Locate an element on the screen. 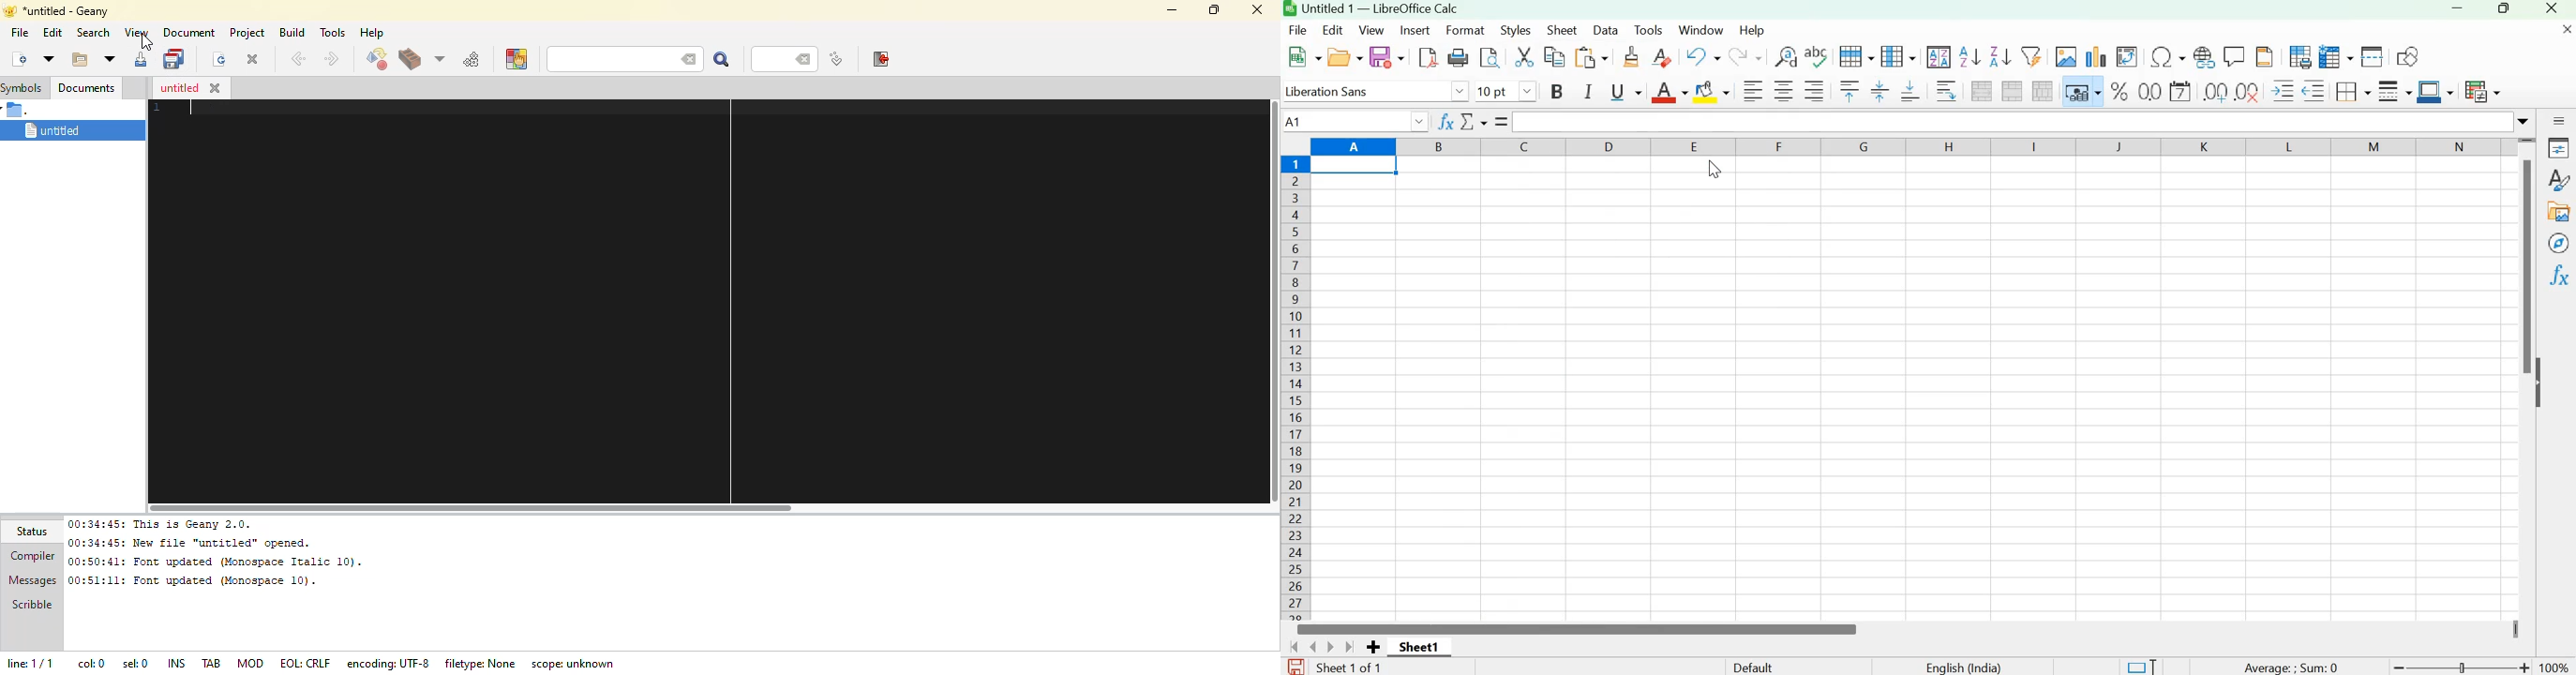 This screenshot has height=700, width=2576. close is located at coordinates (216, 88).